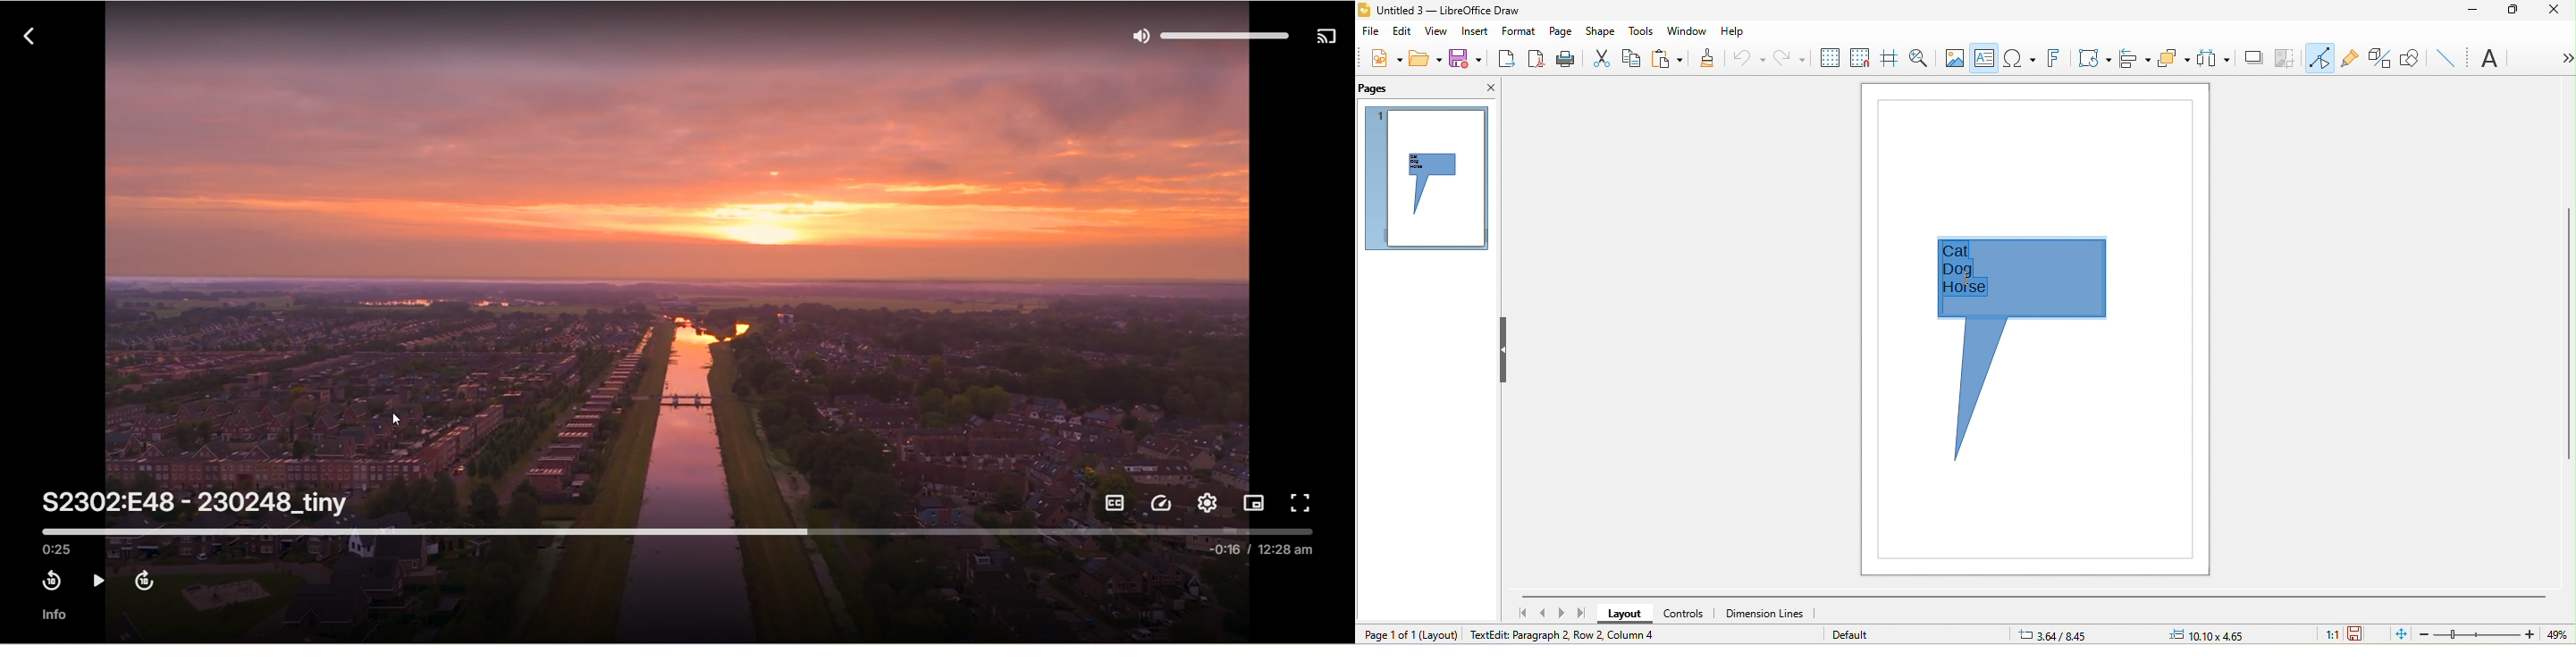 The height and width of the screenshot is (672, 2576). I want to click on the document has not been modified since the last save, so click(2363, 634).